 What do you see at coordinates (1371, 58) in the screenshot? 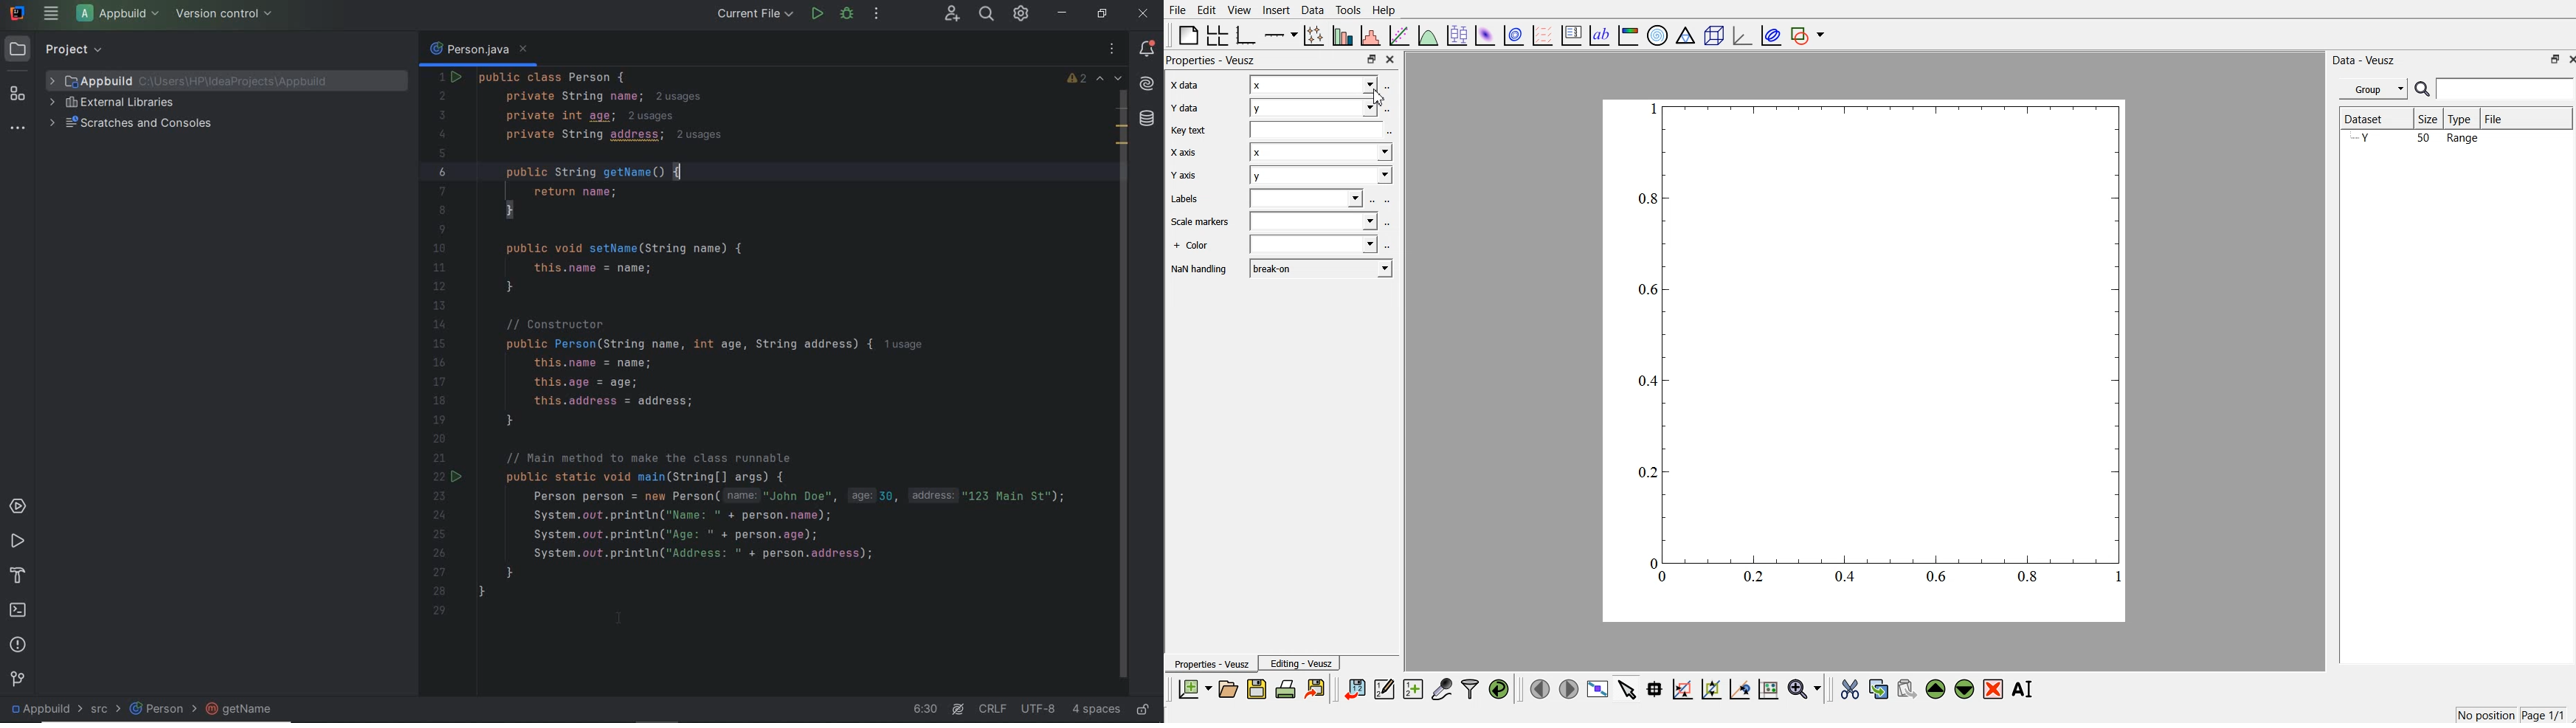
I see `minimise` at bounding box center [1371, 58].